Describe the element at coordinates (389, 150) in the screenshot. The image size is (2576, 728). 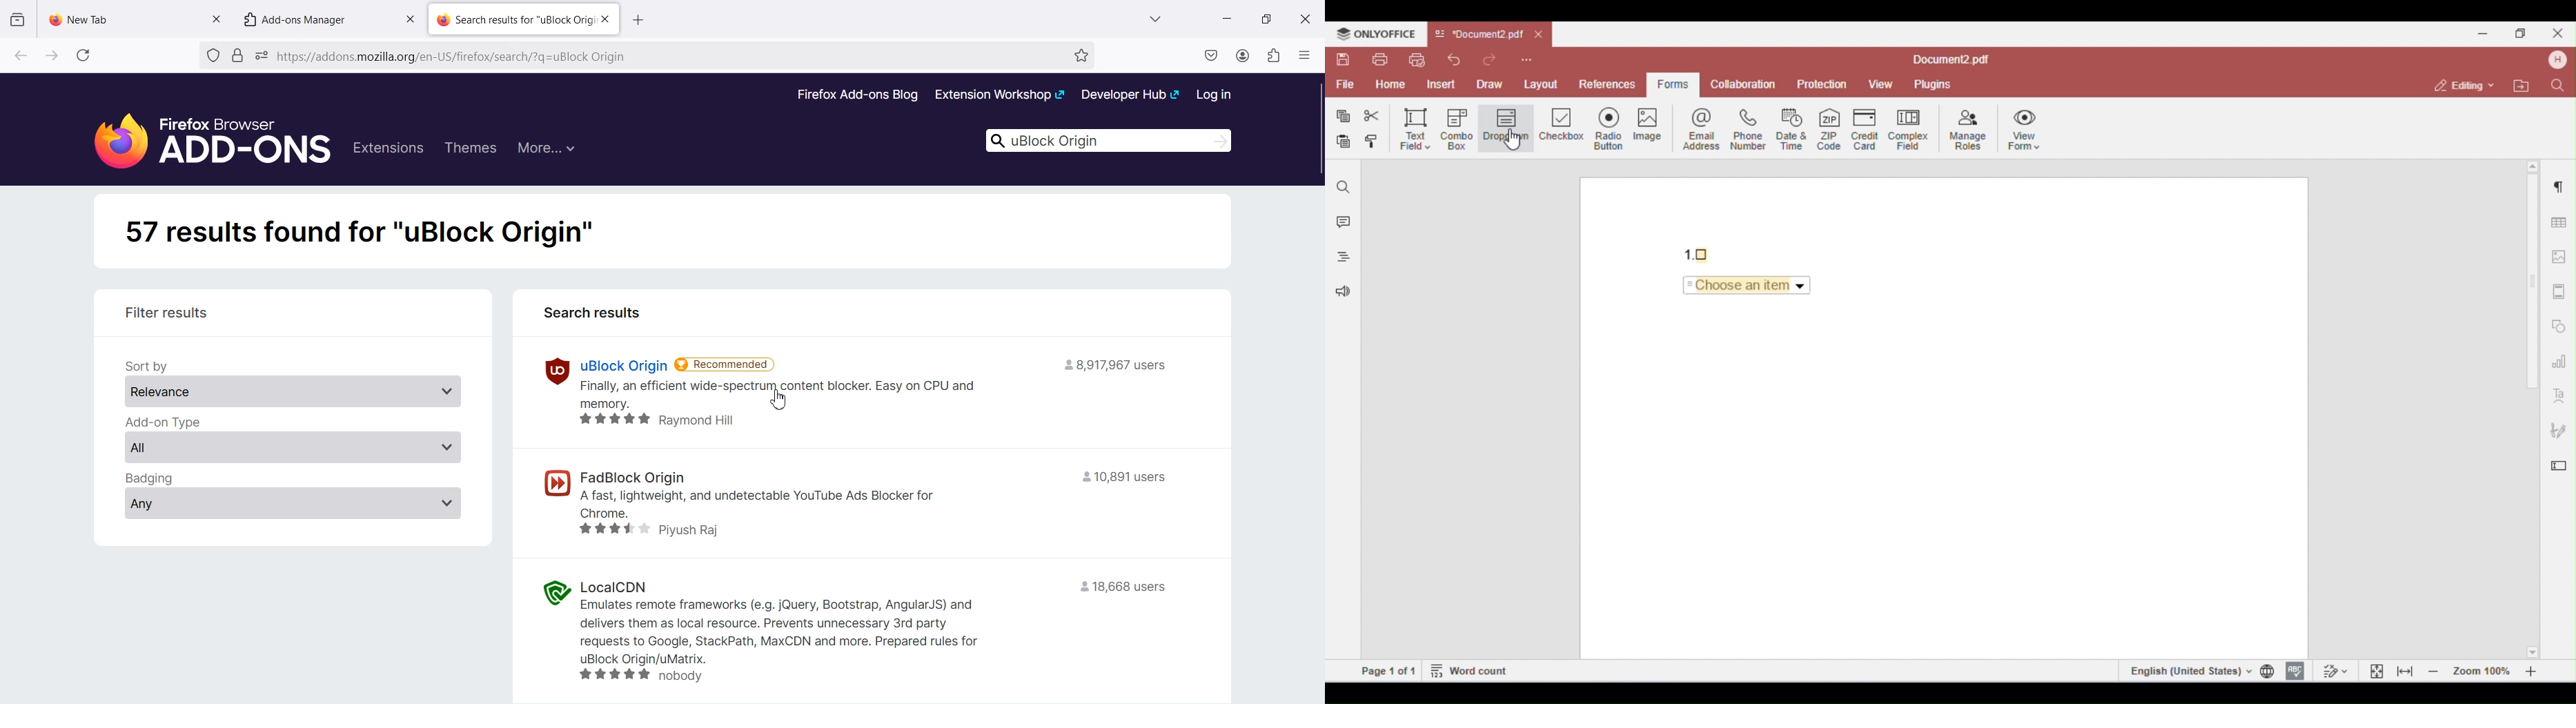
I see `Extensions` at that location.